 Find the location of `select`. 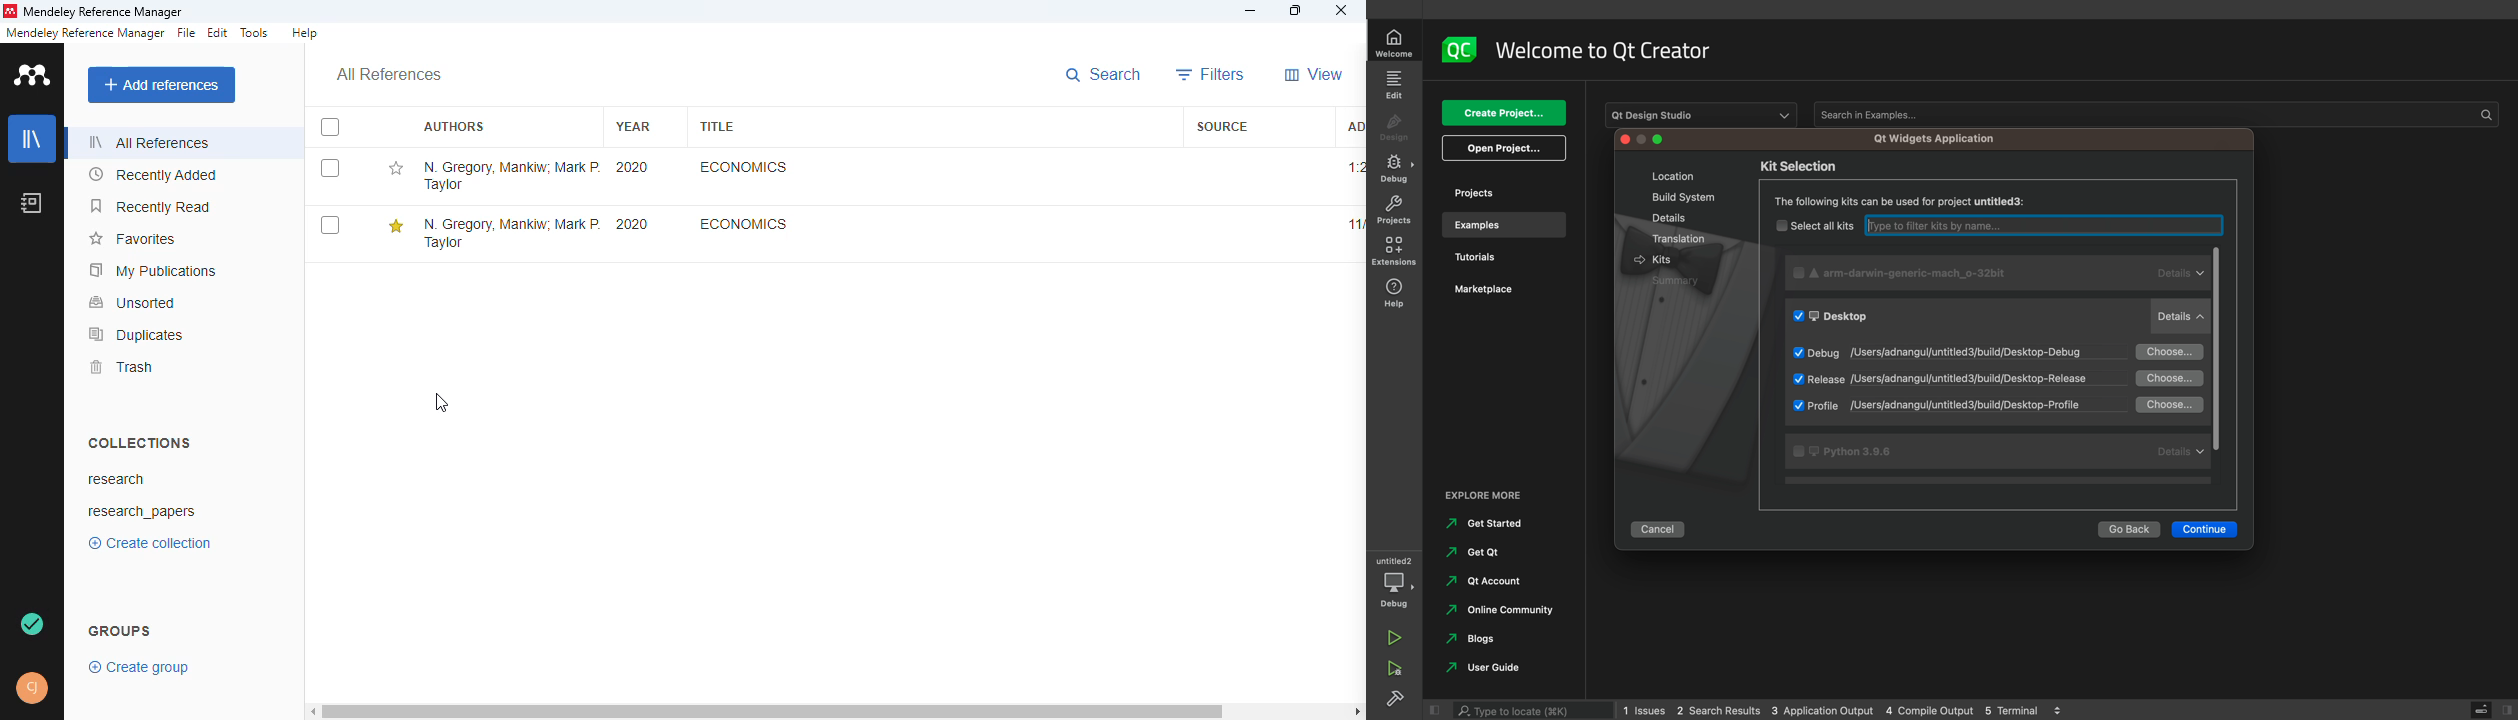

select is located at coordinates (329, 225).